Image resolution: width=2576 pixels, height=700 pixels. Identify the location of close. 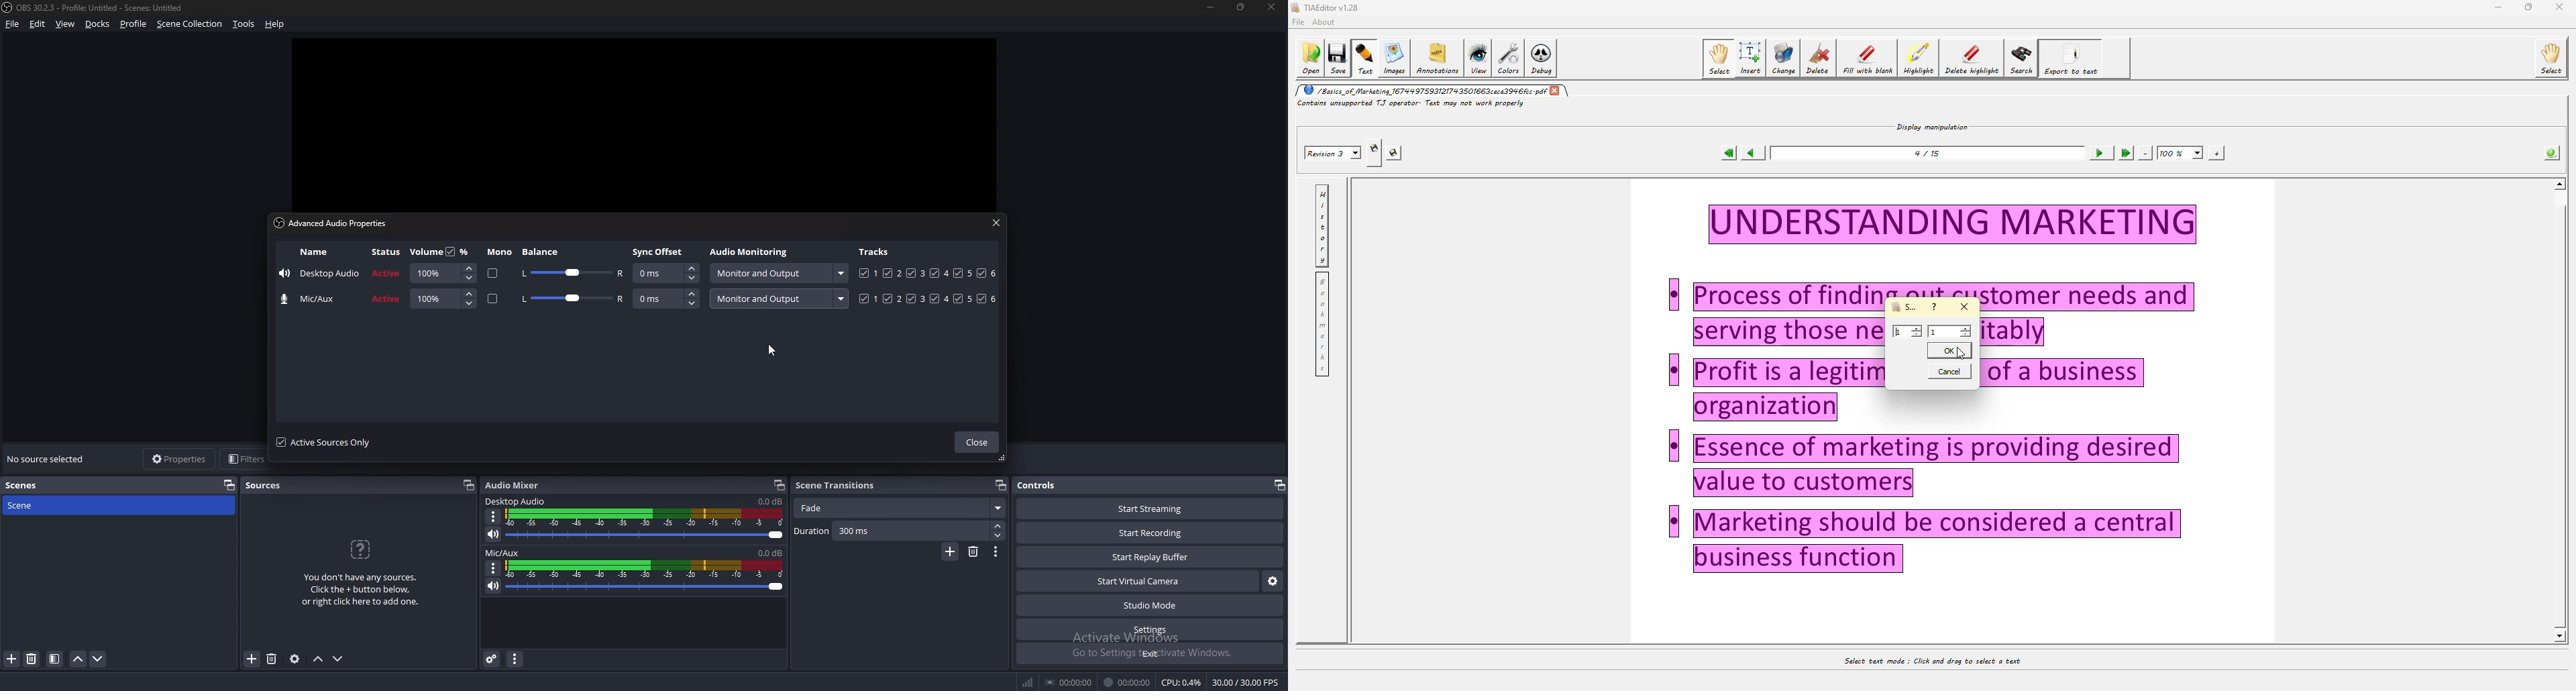
(977, 442).